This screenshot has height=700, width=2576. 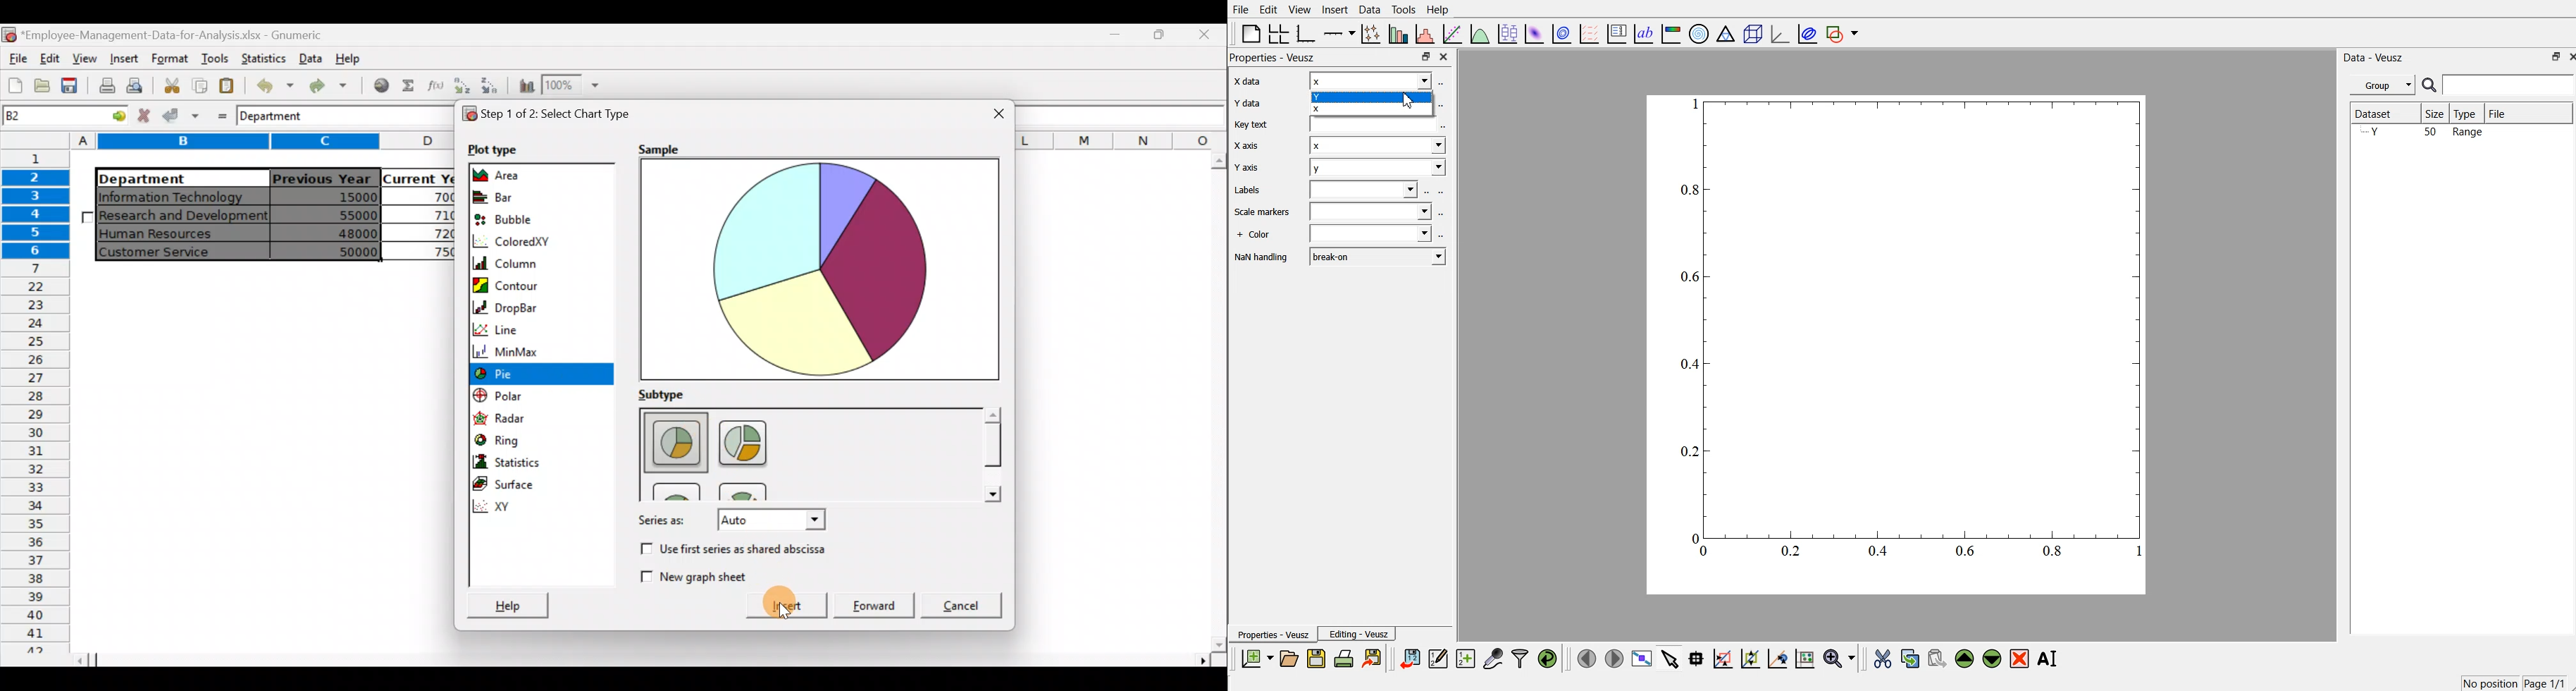 What do you see at coordinates (1992, 659) in the screenshot?
I see `move the selected widgets down` at bounding box center [1992, 659].